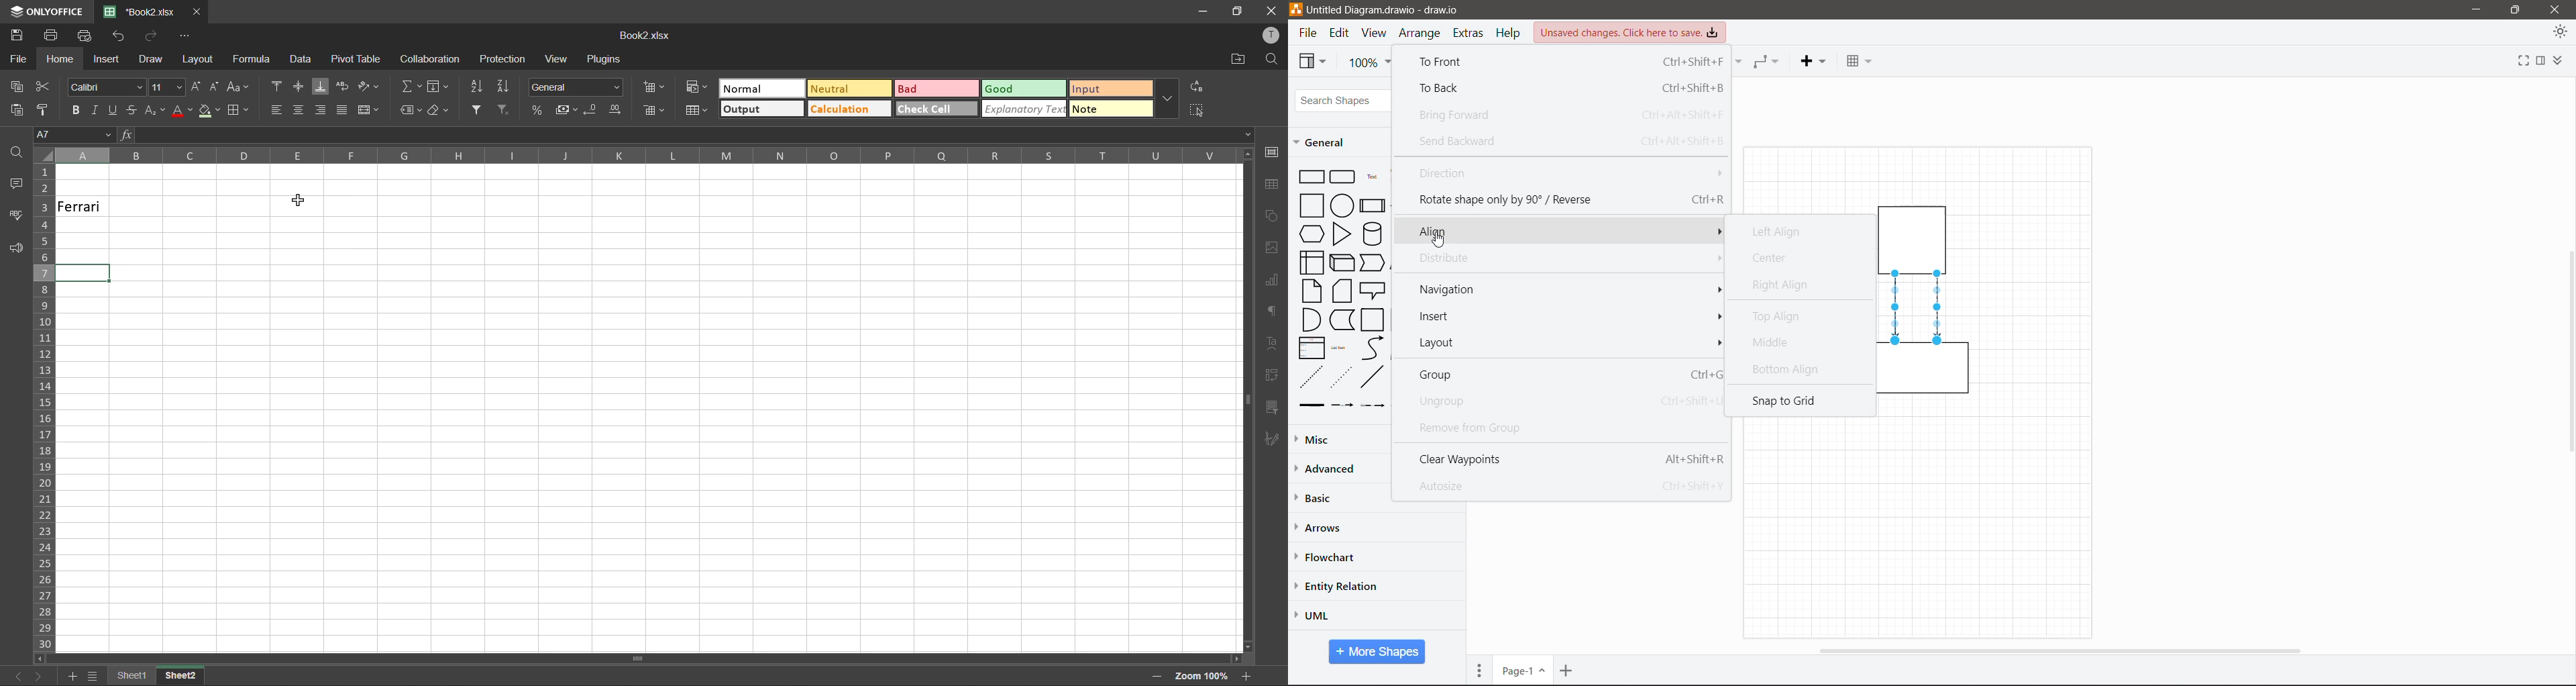 The height and width of the screenshot is (700, 2576). What do you see at coordinates (935, 110) in the screenshot?
I see `check cell` at bounding box center [935, 110].